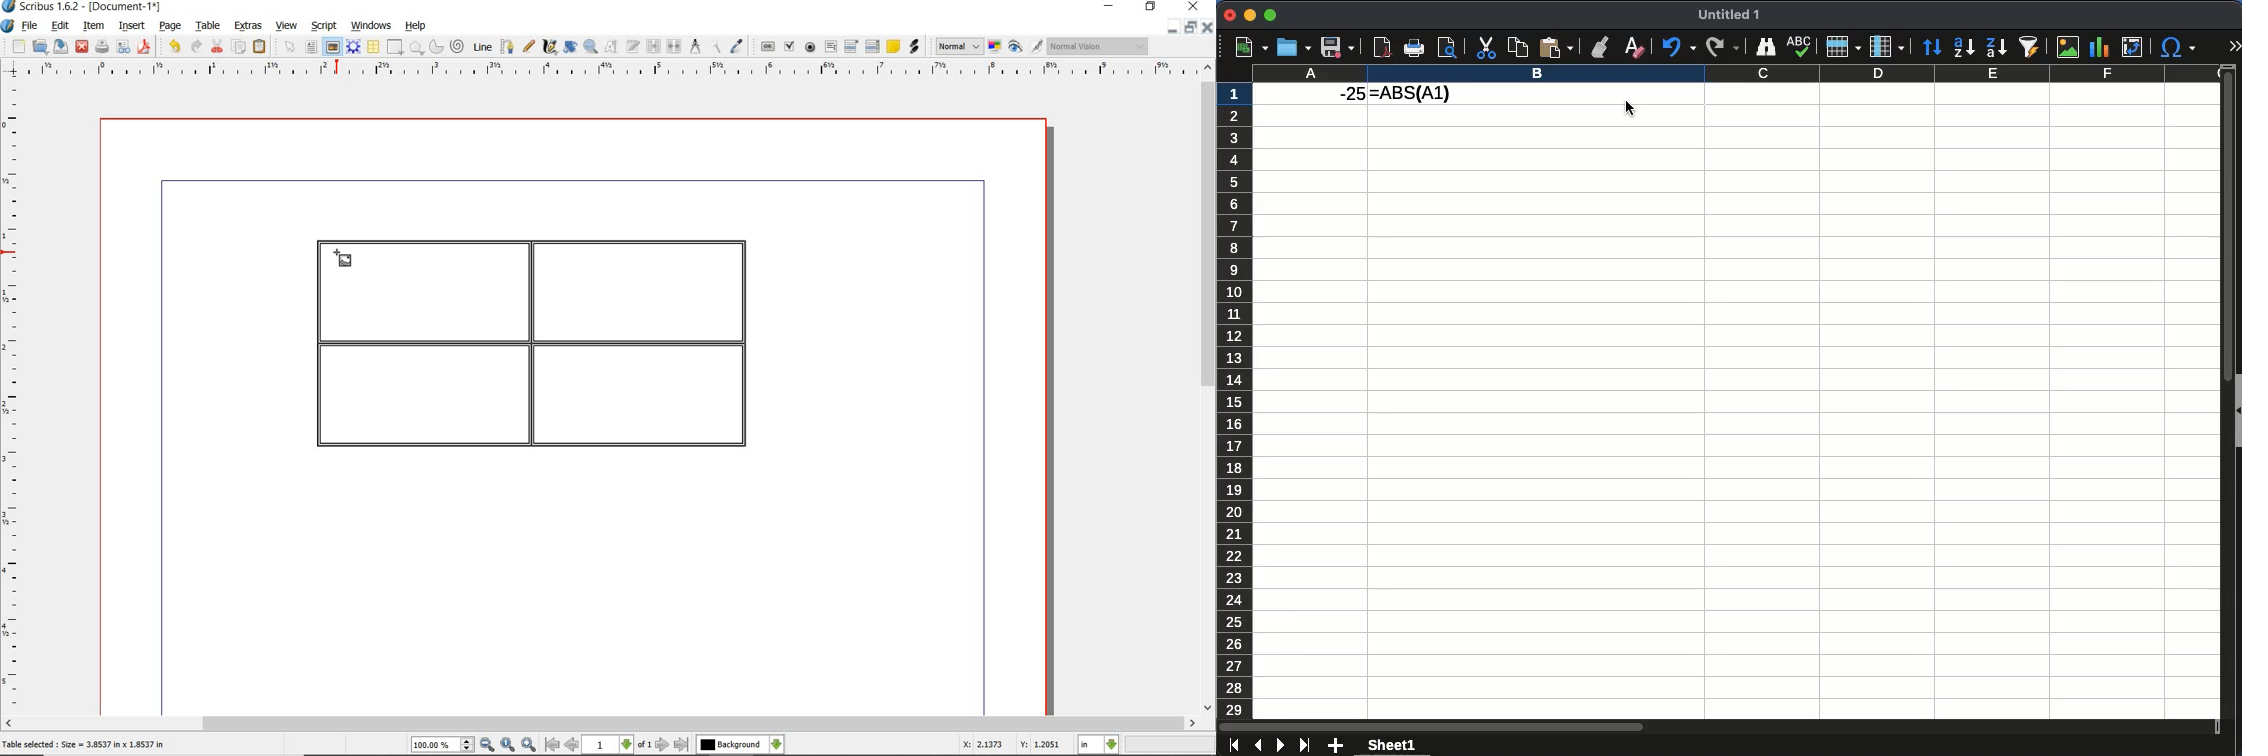  I want to click on freehand line, so click(530, 47).